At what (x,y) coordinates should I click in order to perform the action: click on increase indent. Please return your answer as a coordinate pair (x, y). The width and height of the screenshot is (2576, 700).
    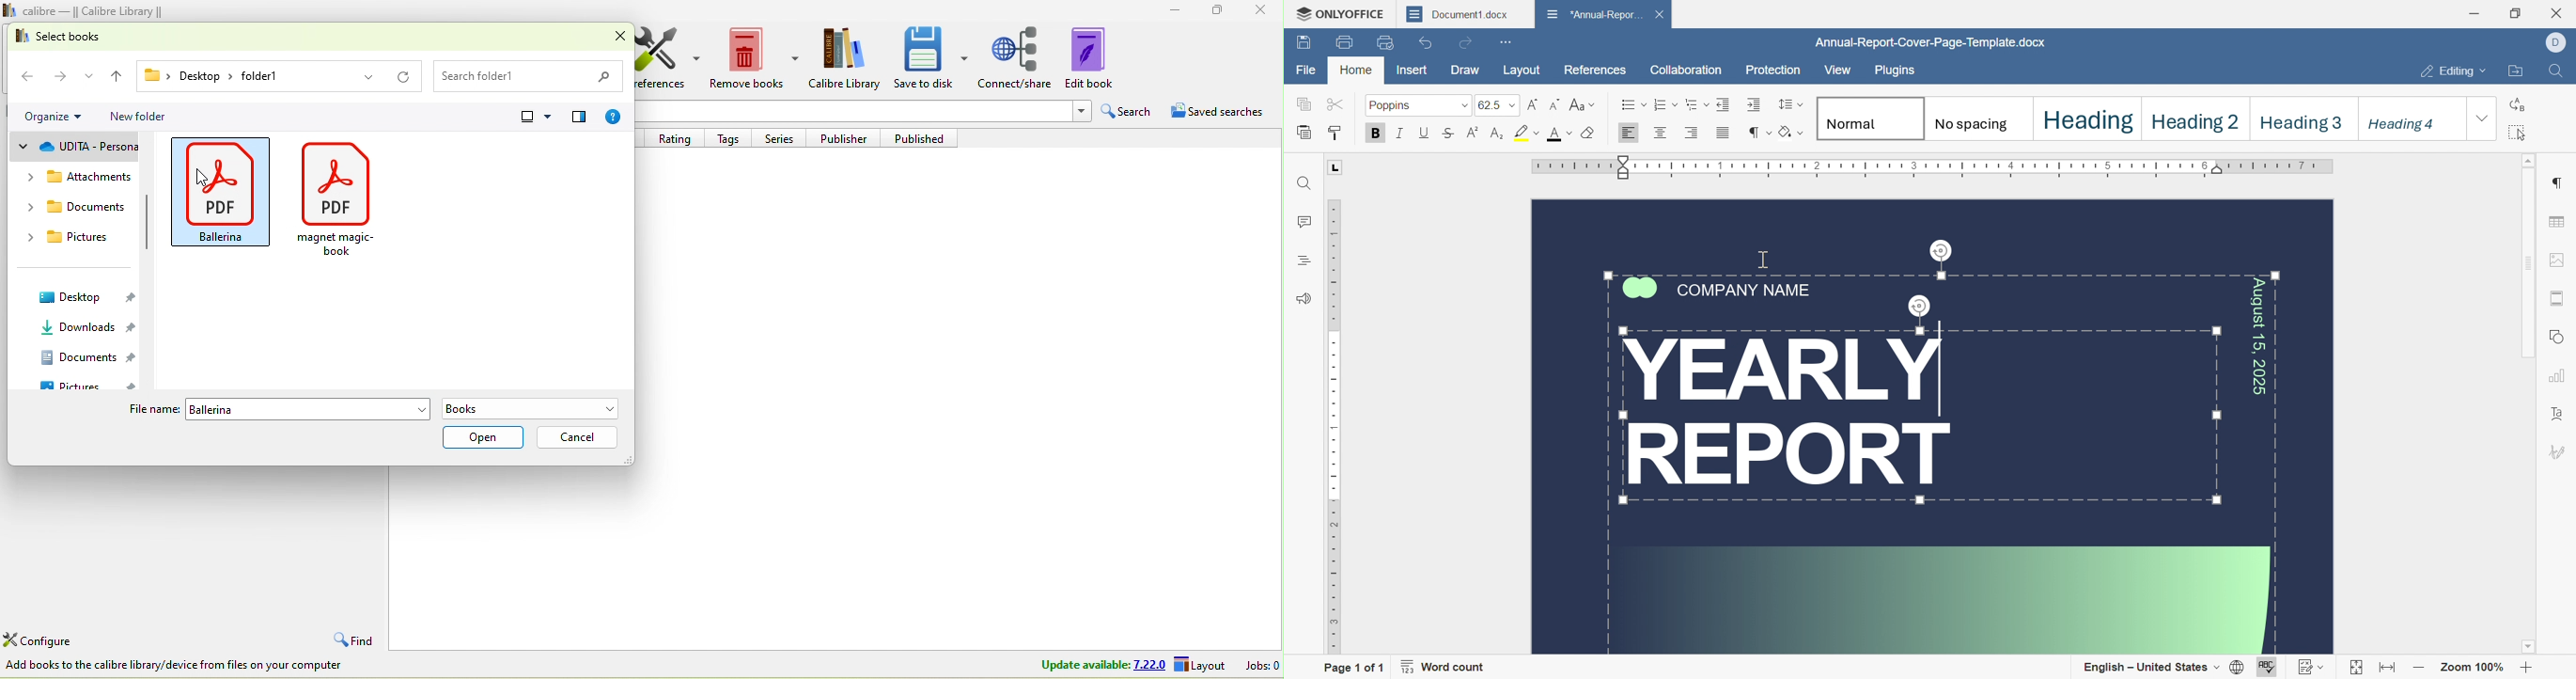
    Looking at the image, I should click on (1754, 104).